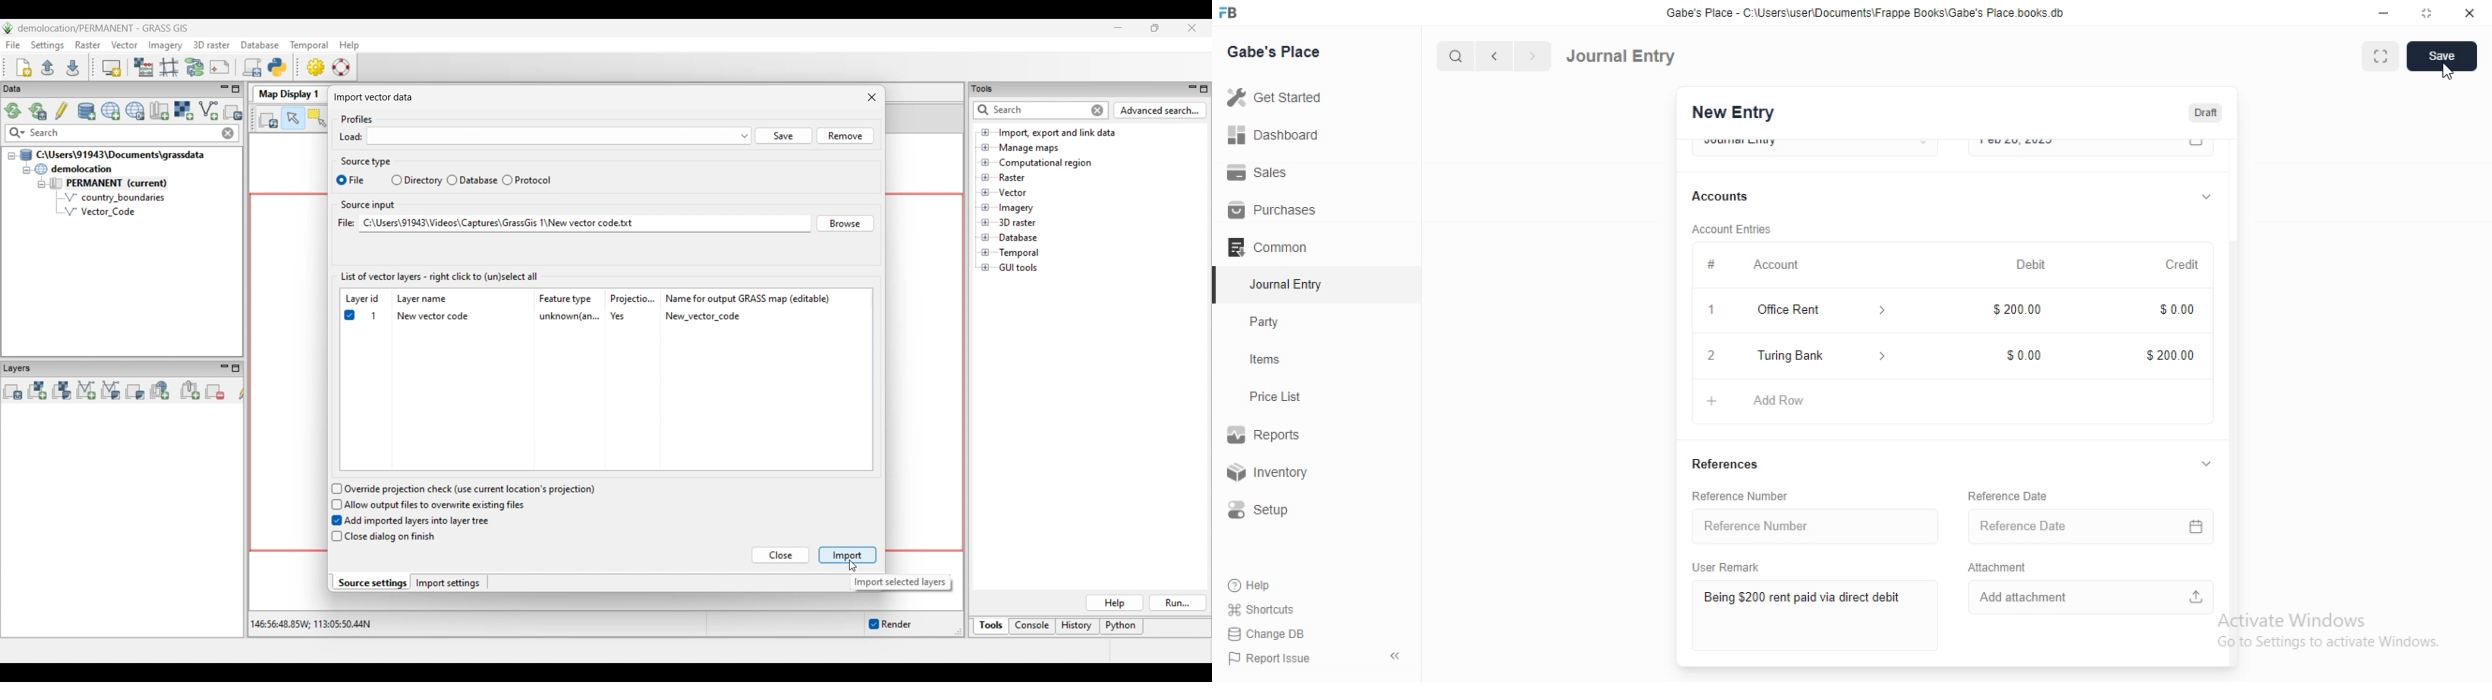 The width and height of the screenshot is (2492, 700). Describe the element at coordinates (2378, 57) in the screenshot. I see `fullscreen` at that location.